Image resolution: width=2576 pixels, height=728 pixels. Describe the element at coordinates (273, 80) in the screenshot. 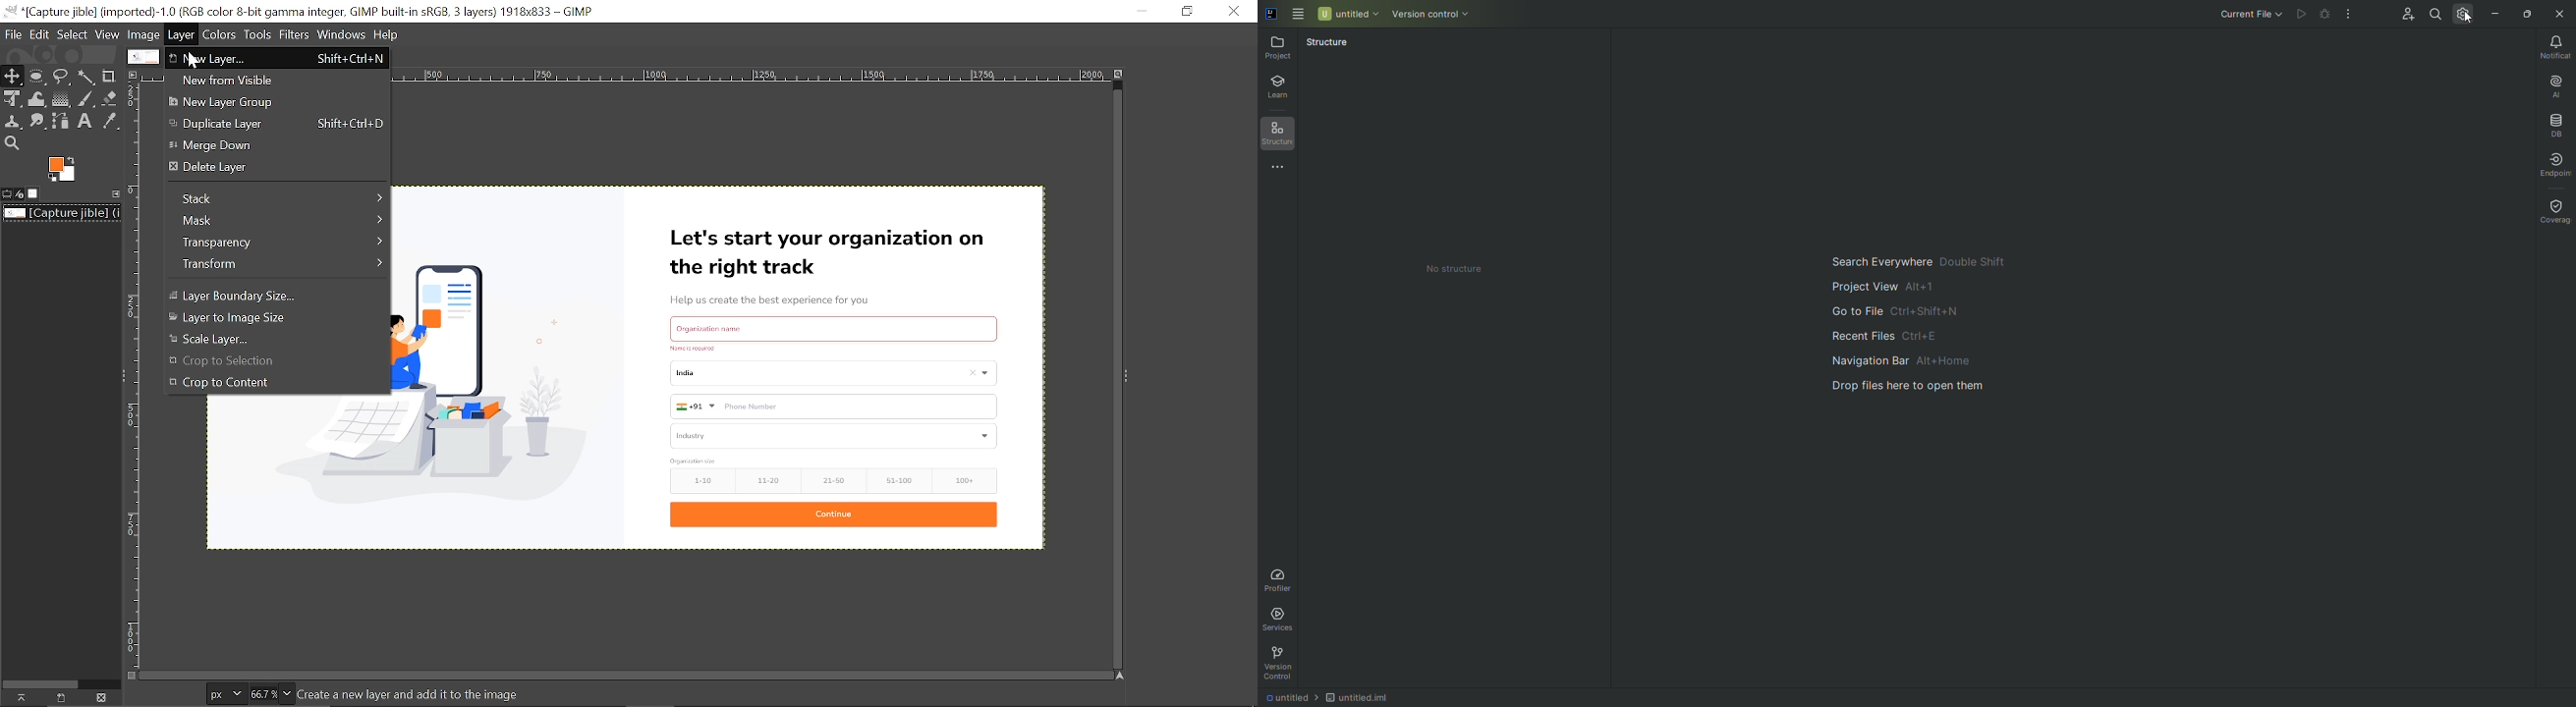

I see `New from visible` at that location.